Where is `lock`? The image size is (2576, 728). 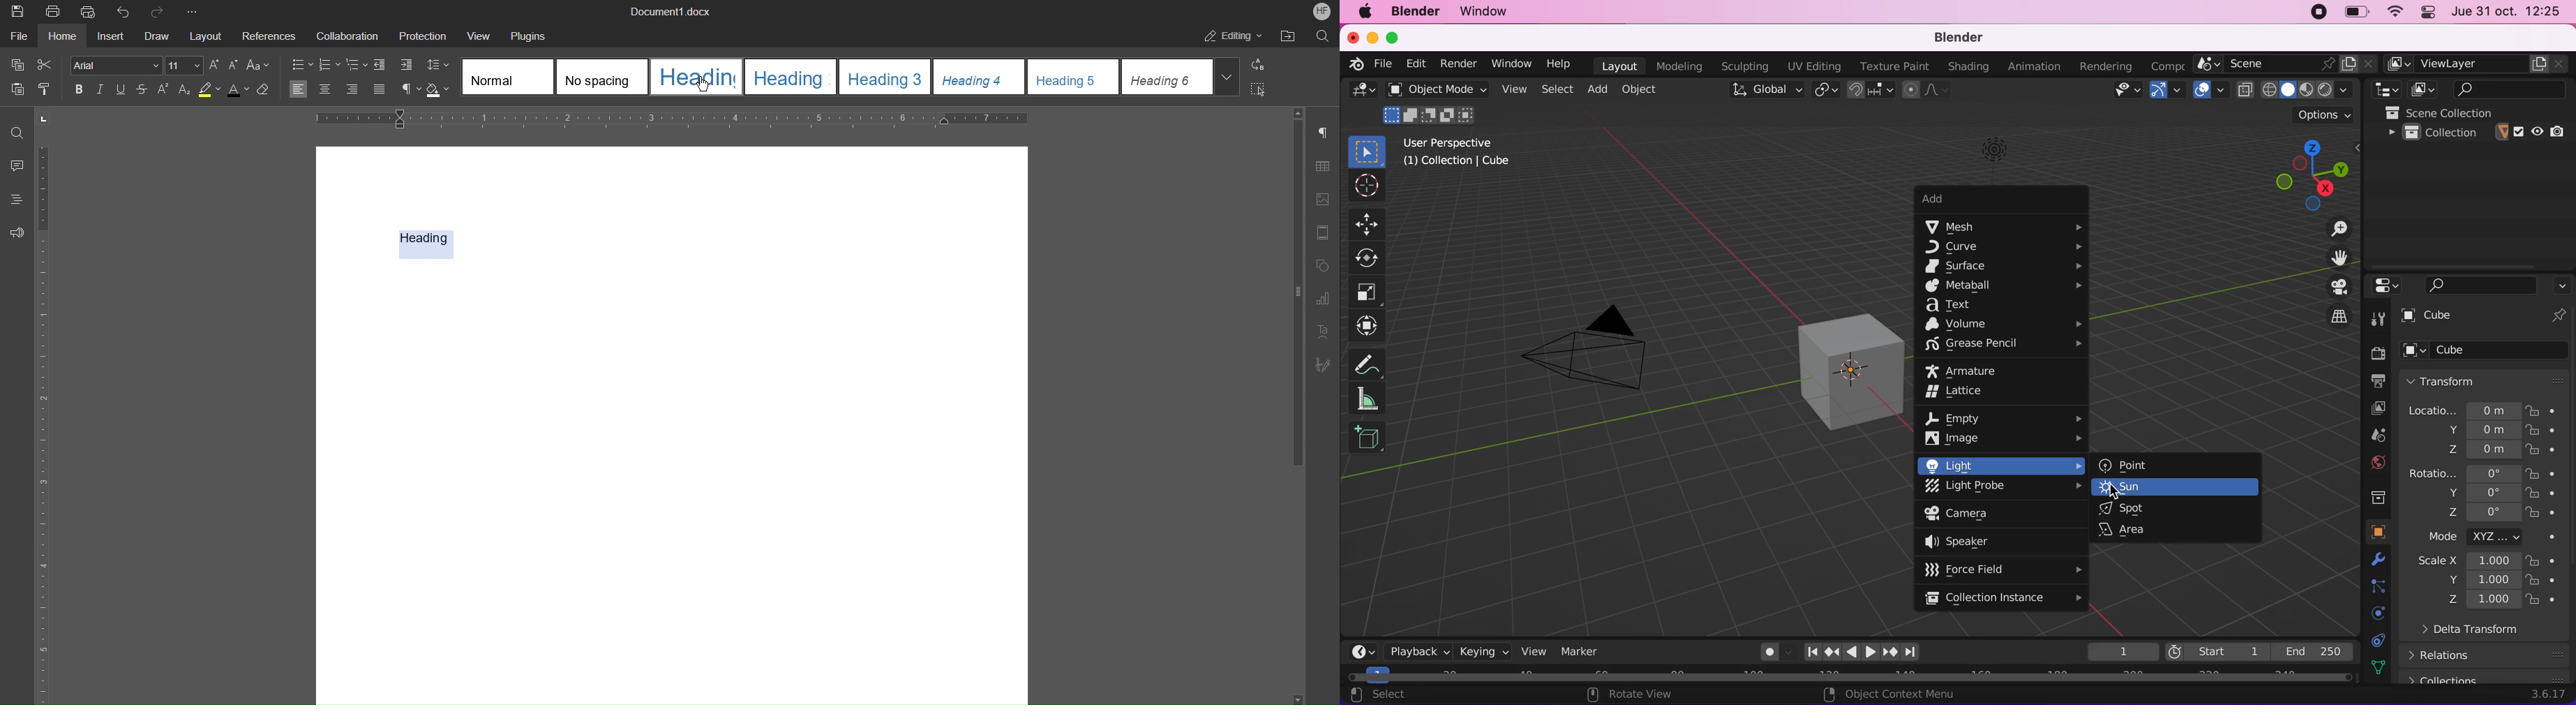
lock is located at coordinates (2551, 495).